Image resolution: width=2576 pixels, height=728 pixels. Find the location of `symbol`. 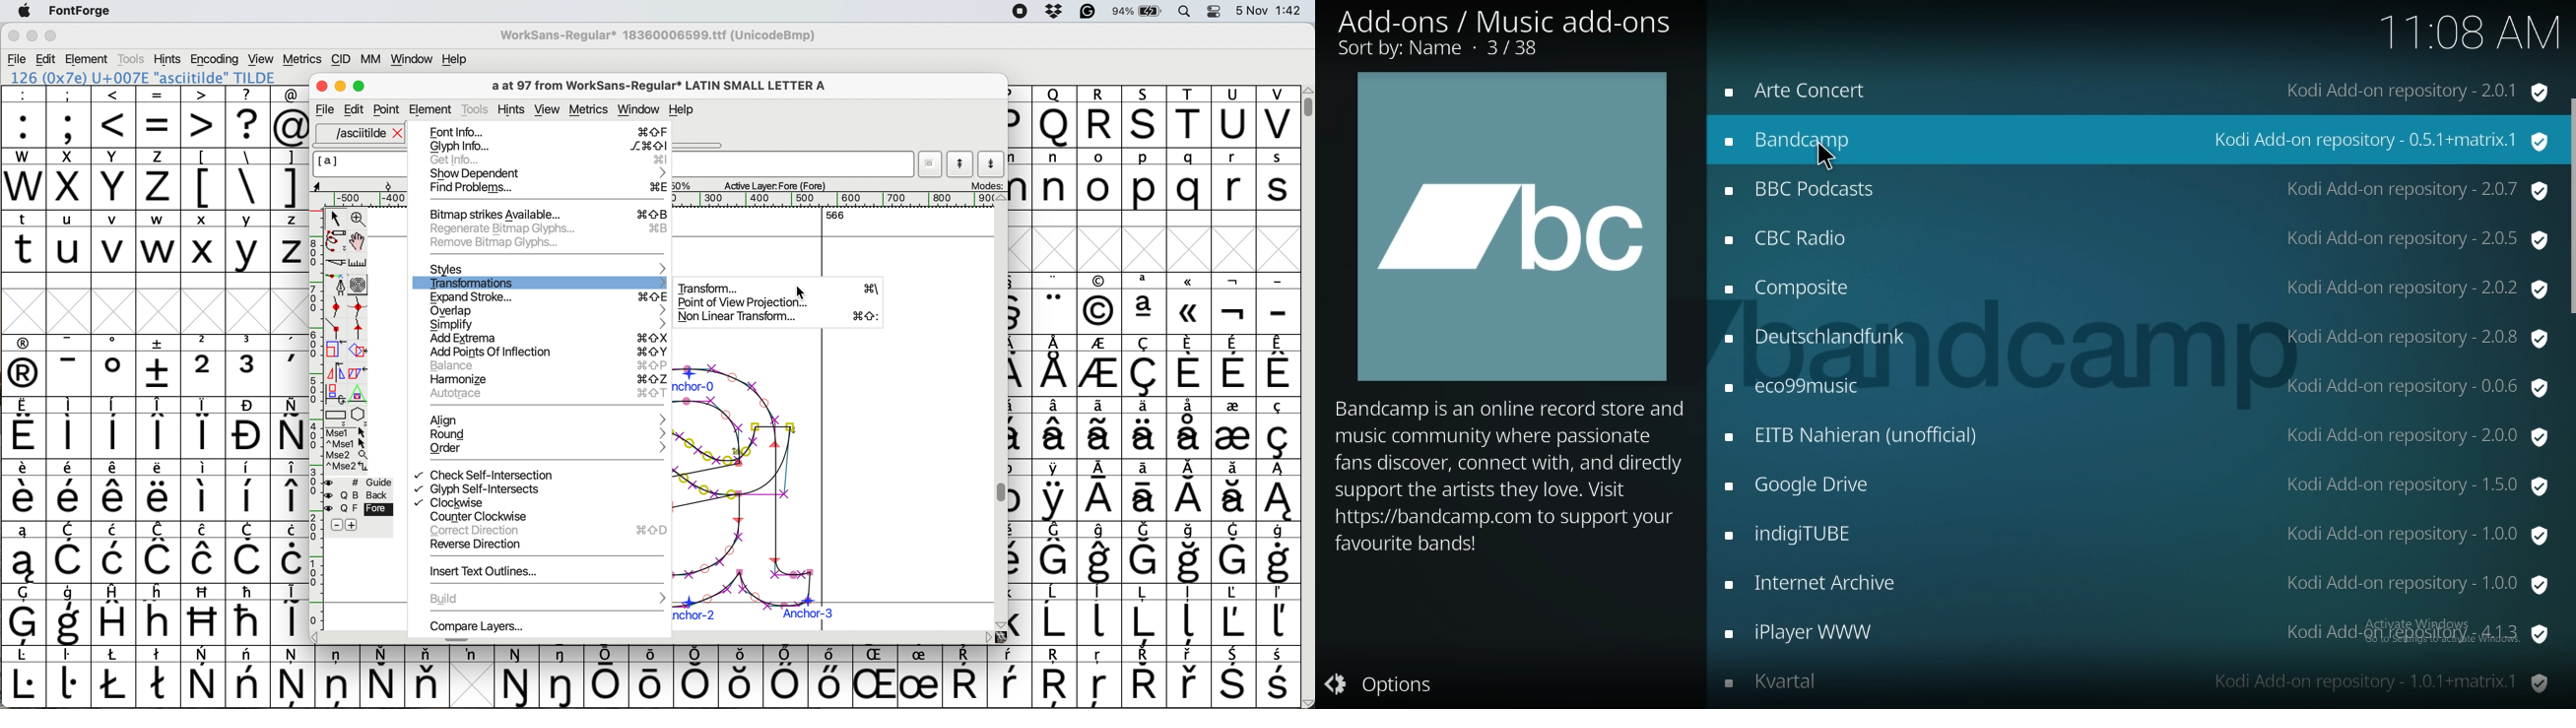

symbol is located at coordinates (293, 676).